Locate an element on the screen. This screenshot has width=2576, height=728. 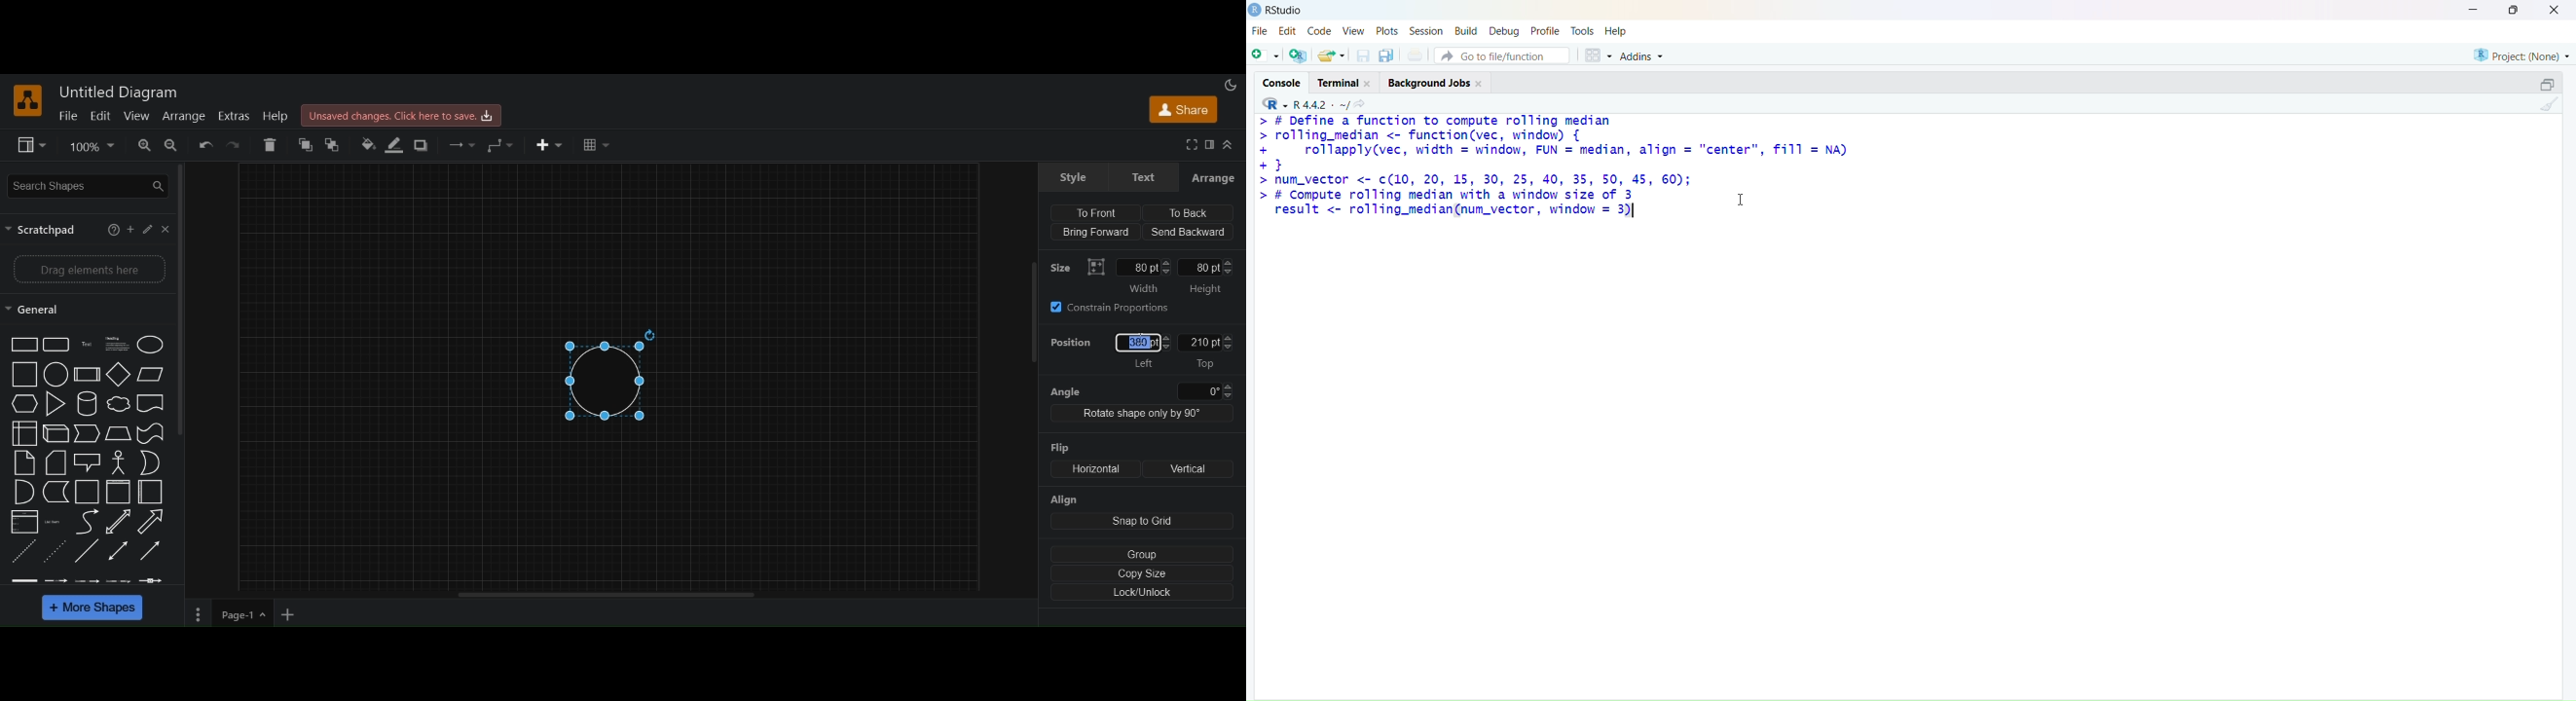
Shape is located at coordinates (24, 434).